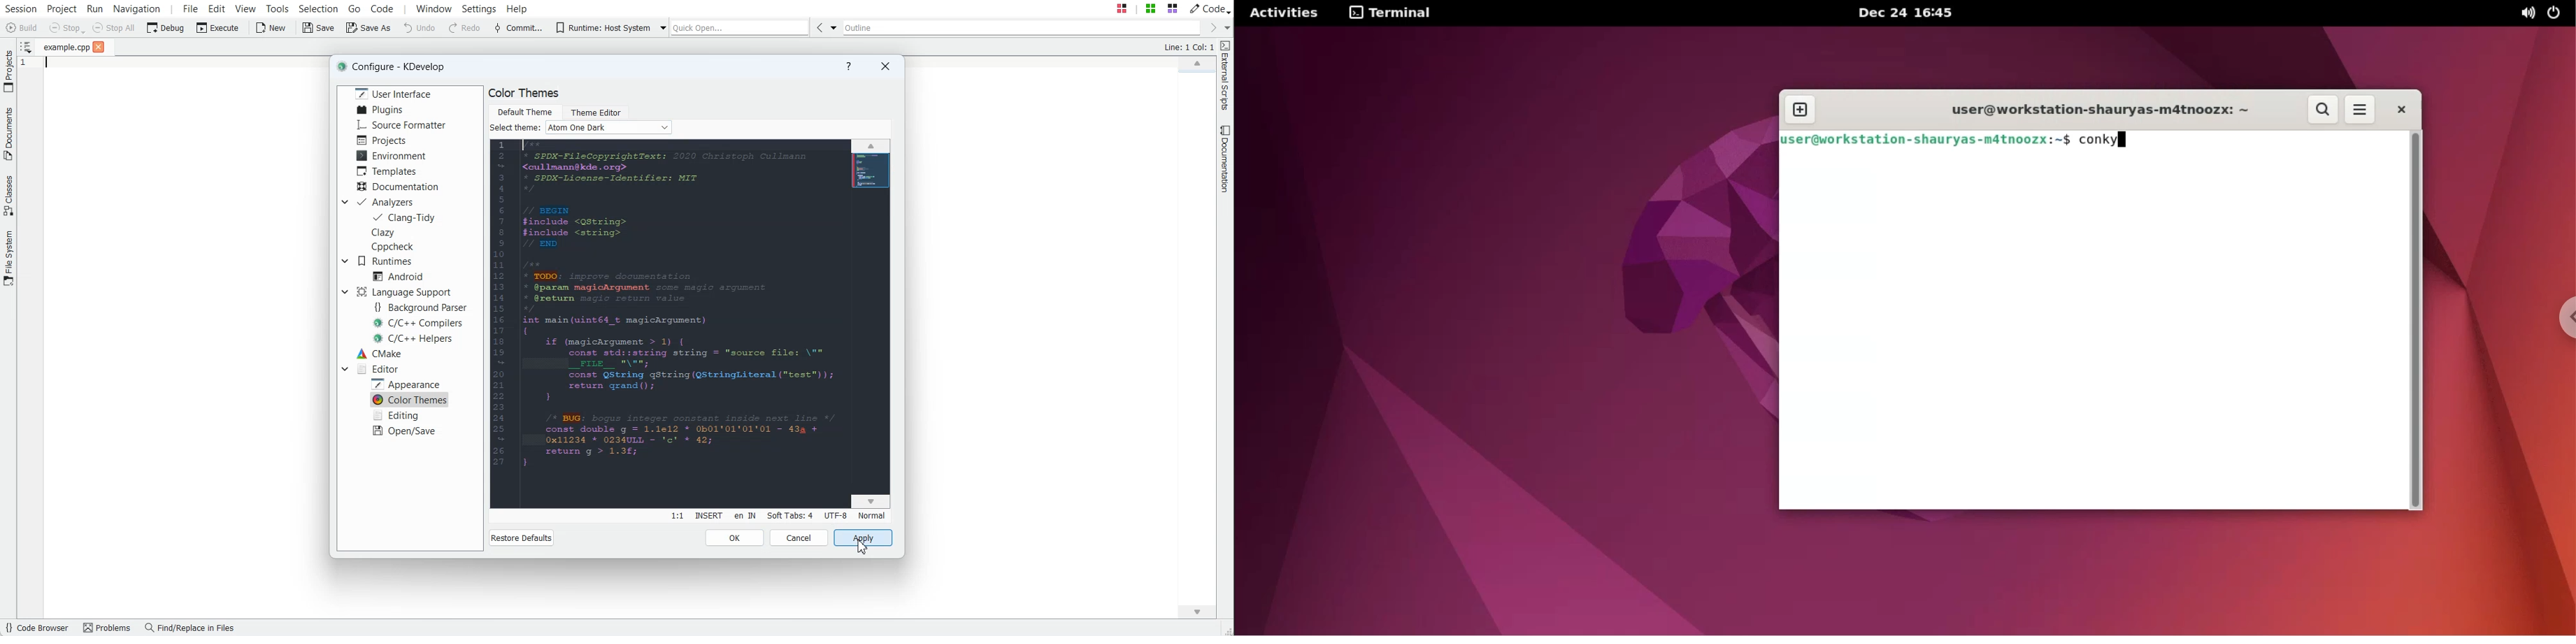  I want to click on Commit, so click(517, 29).